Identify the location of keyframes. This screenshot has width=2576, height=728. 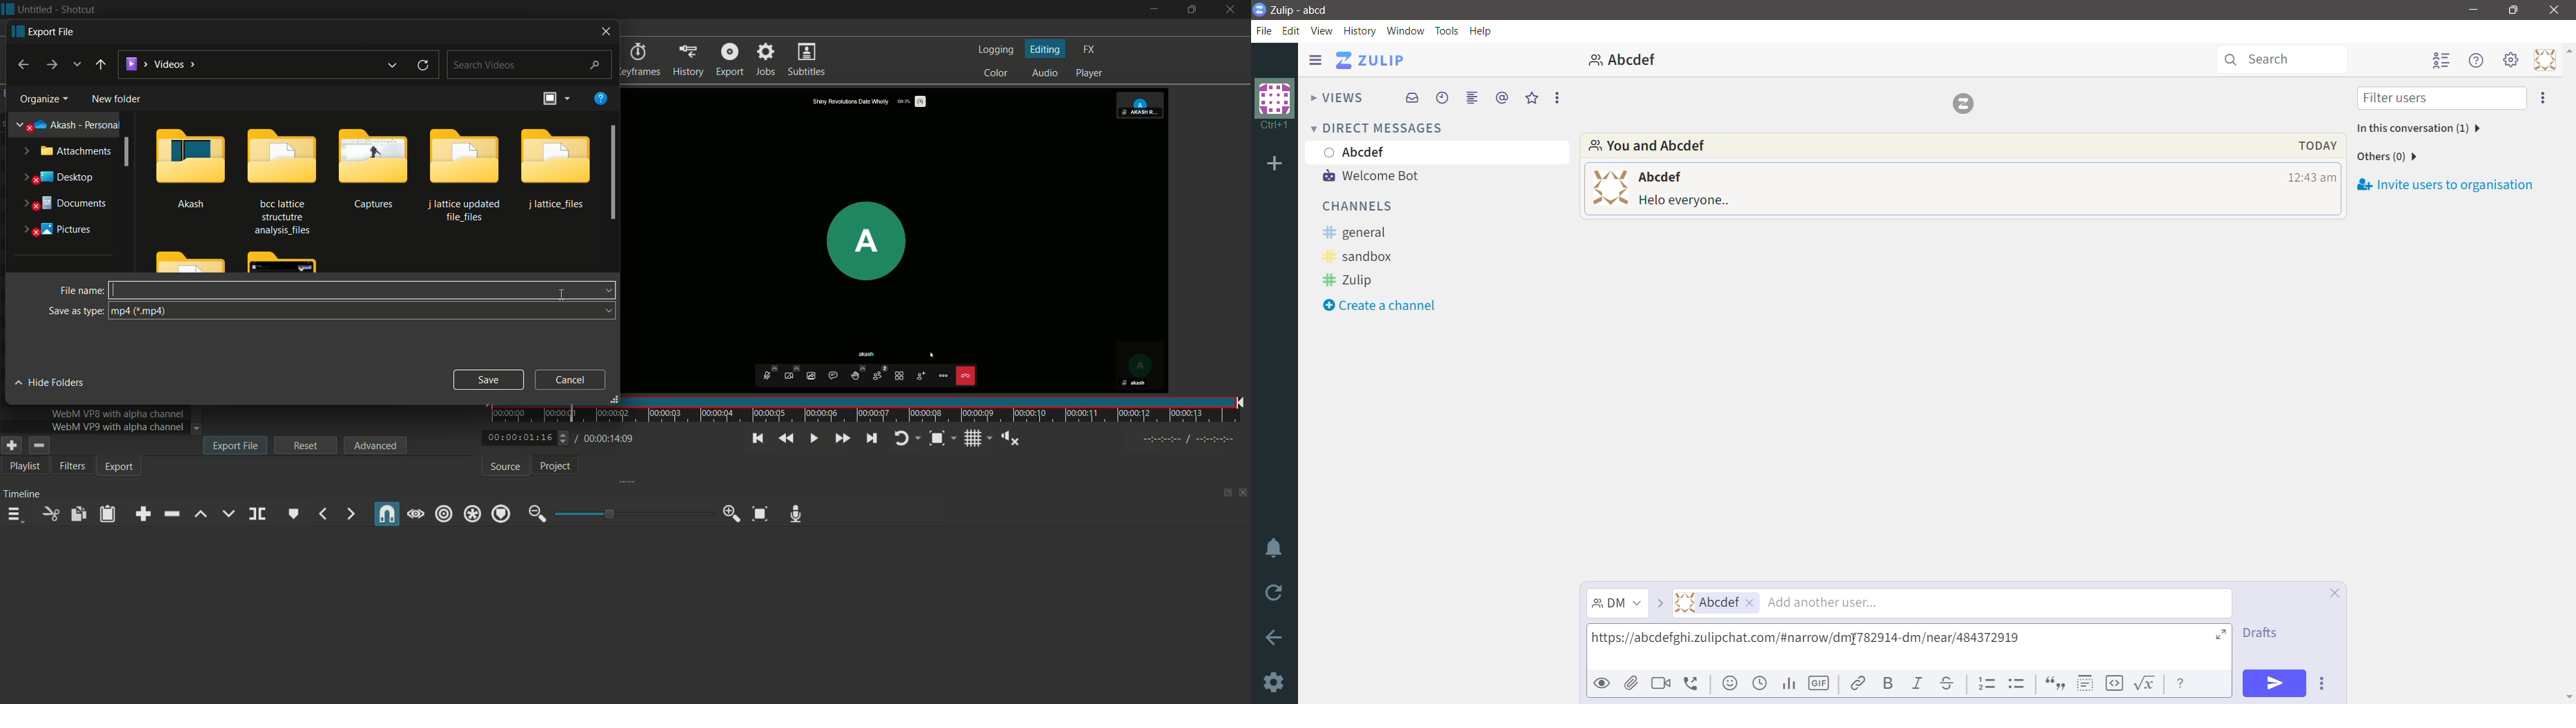
(639, 61).